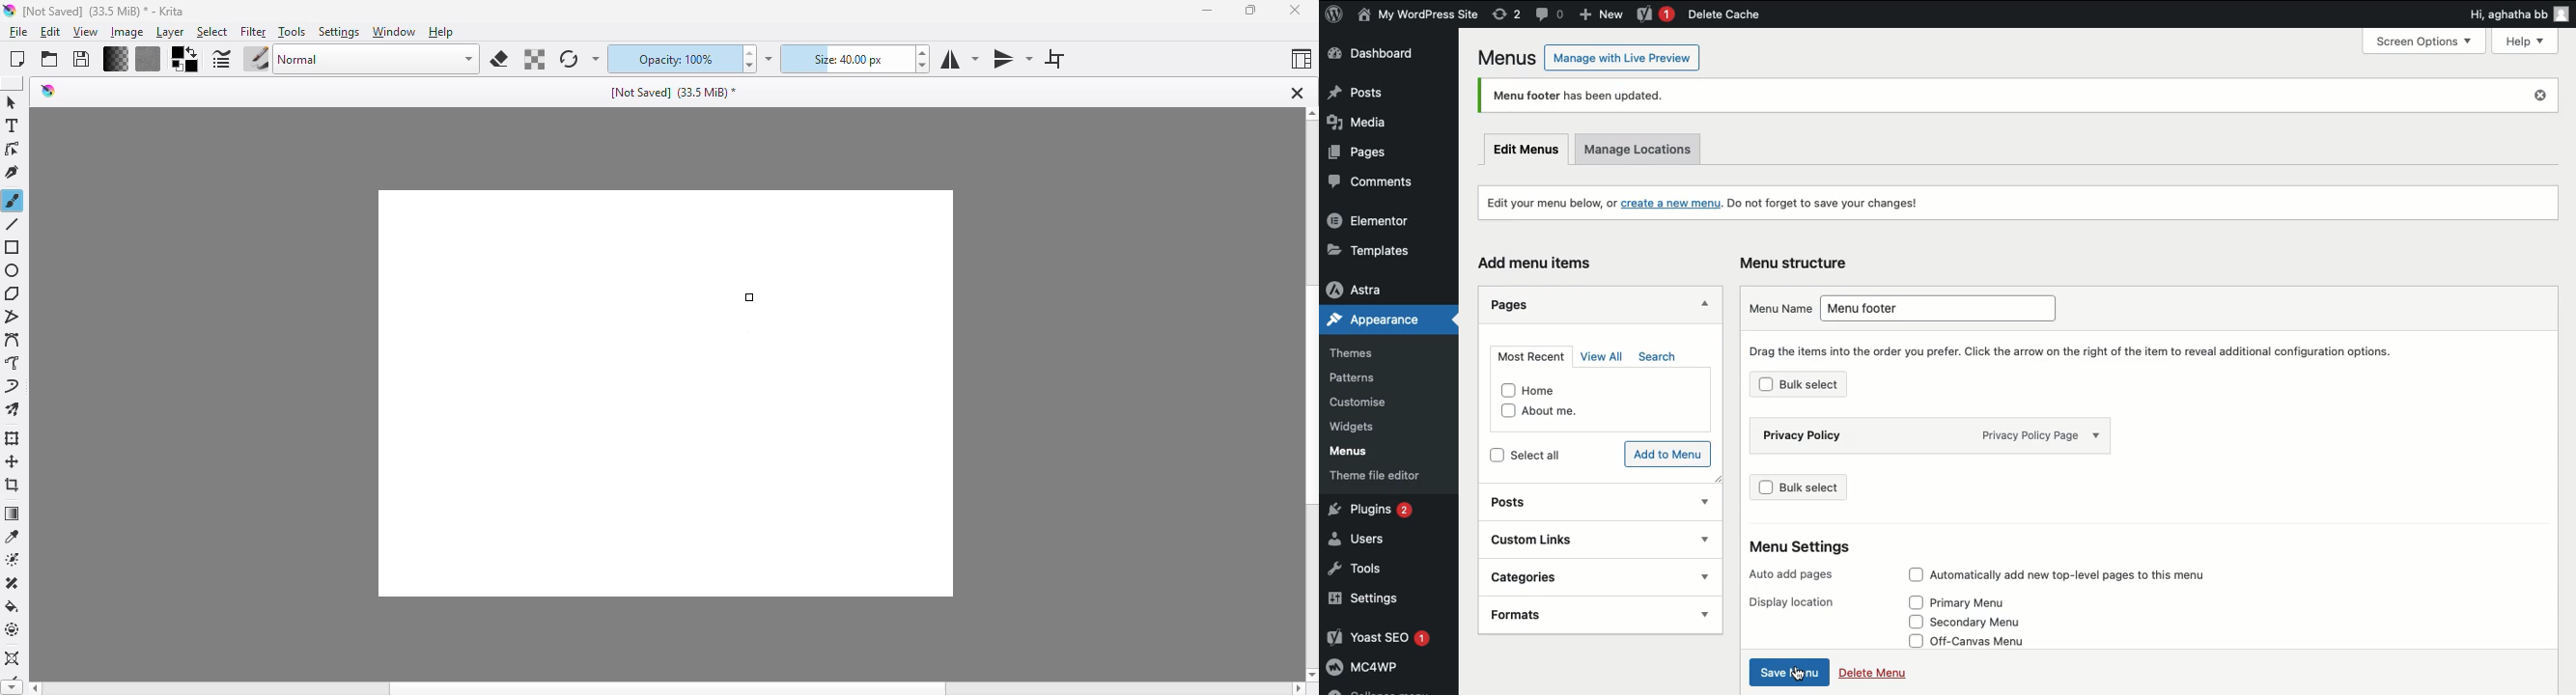 This screenshot has height=700, width=2576. I want to click on Scroll Down, so click(1310, 672).